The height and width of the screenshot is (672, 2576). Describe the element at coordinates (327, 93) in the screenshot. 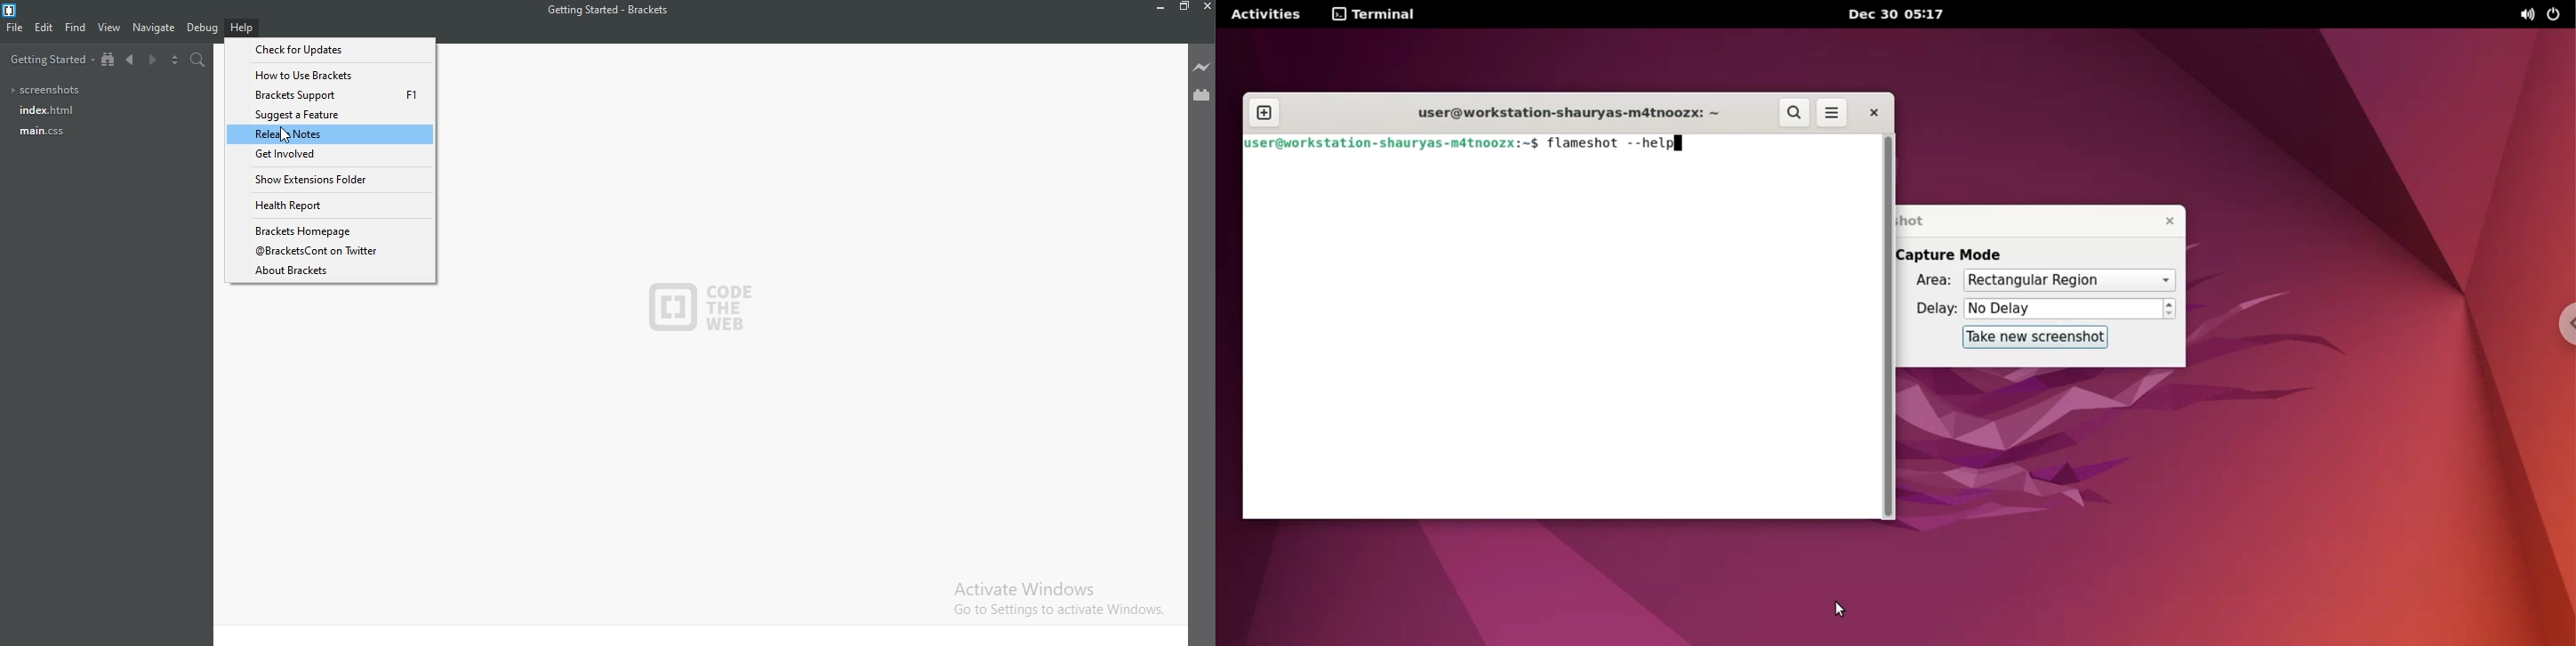

I see `Brackets Support ` at that location.